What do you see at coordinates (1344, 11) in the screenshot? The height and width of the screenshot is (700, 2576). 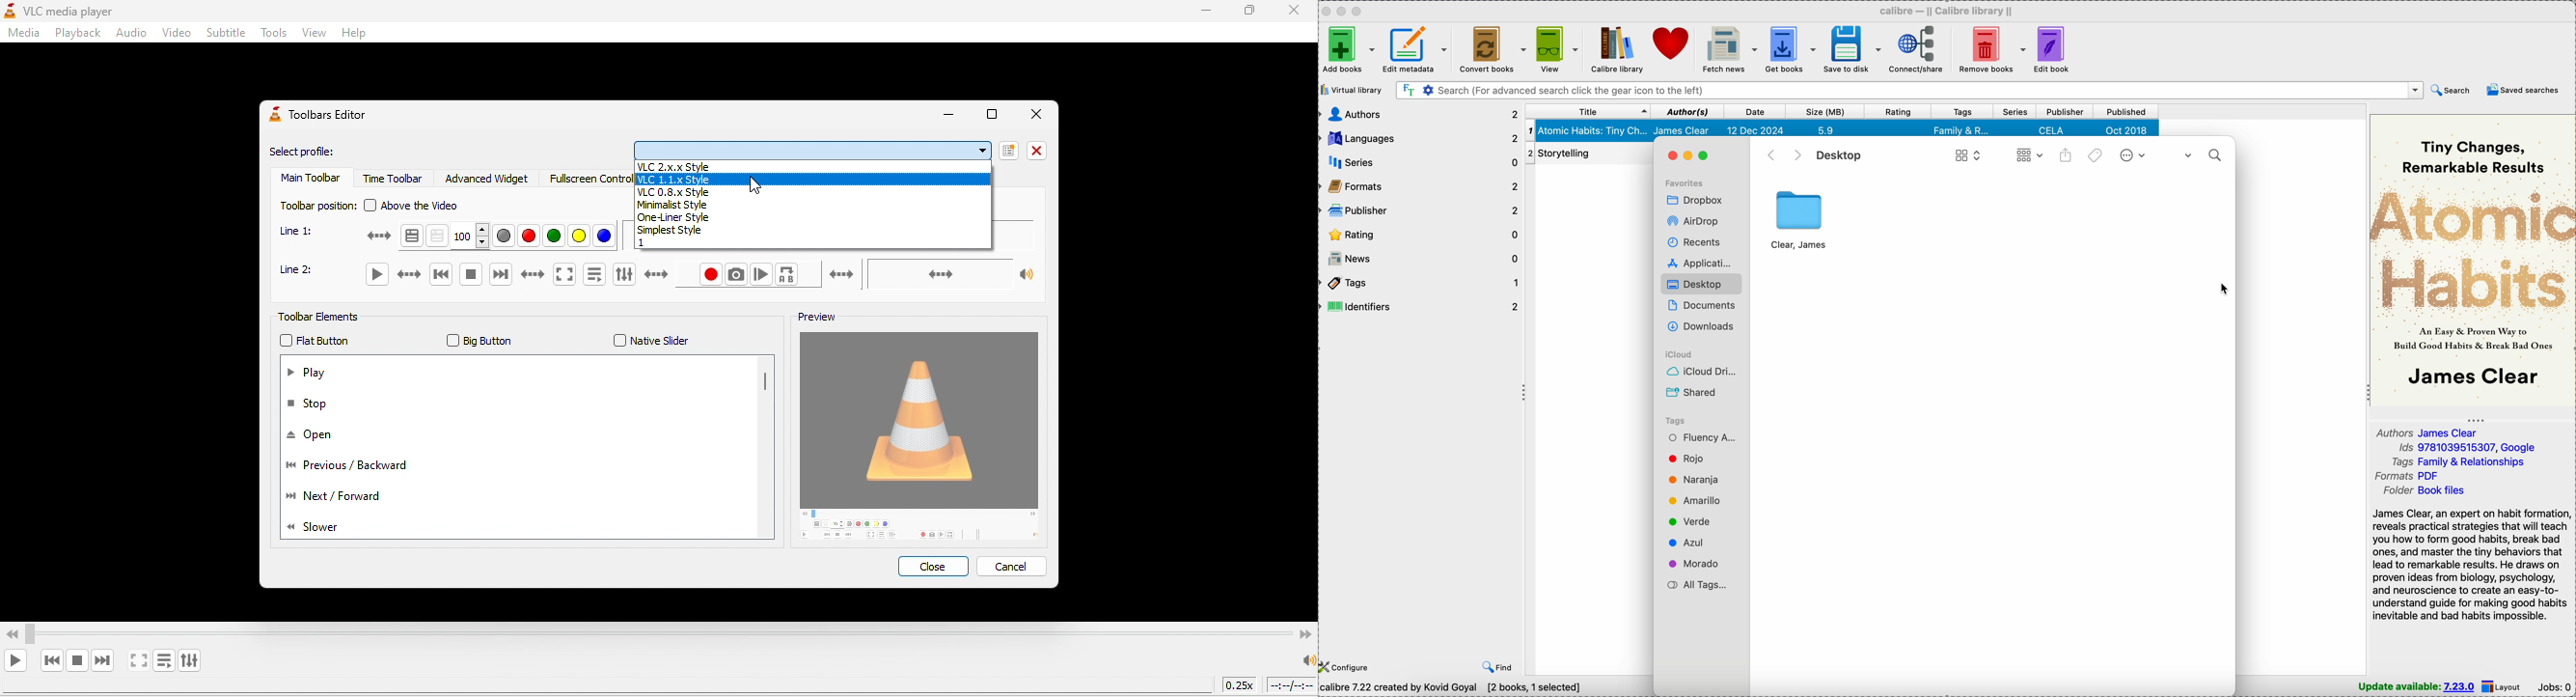 I see `minimize Calibre` at bounding box center [1344, 11].